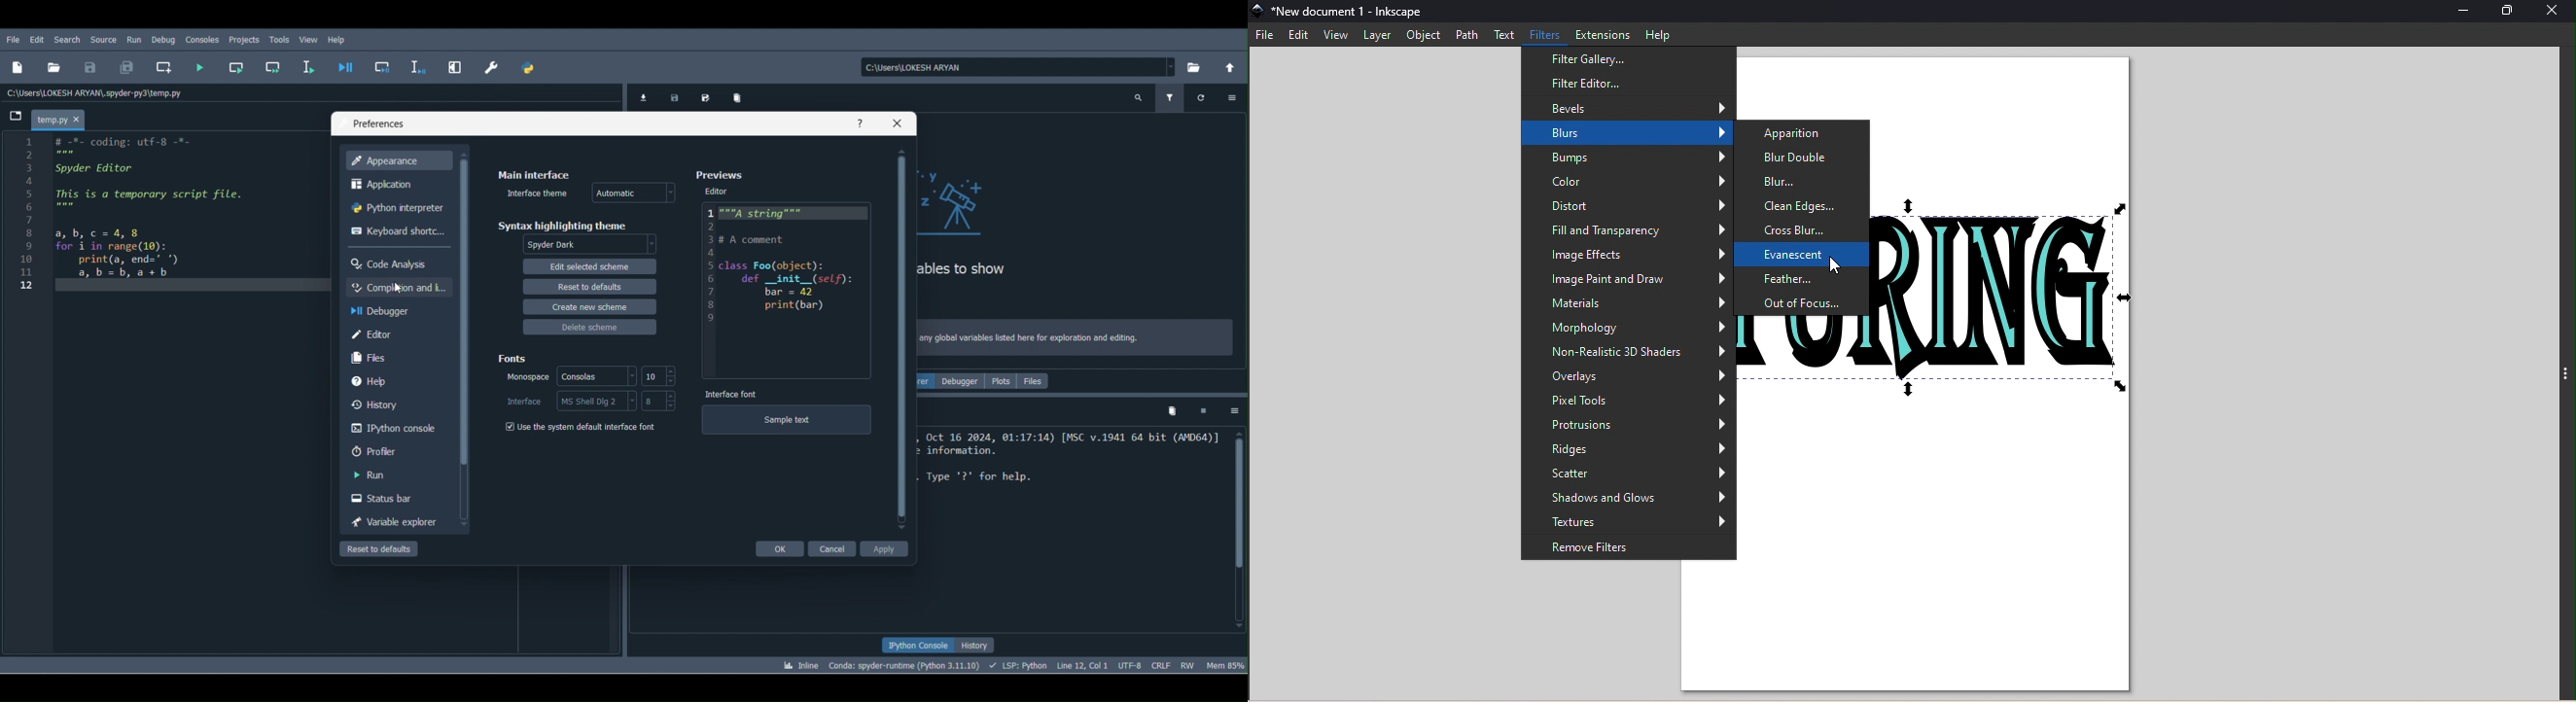 The height and width of the screenshot is (728, 2576). I want to click on IPython console, so click(393, 429).